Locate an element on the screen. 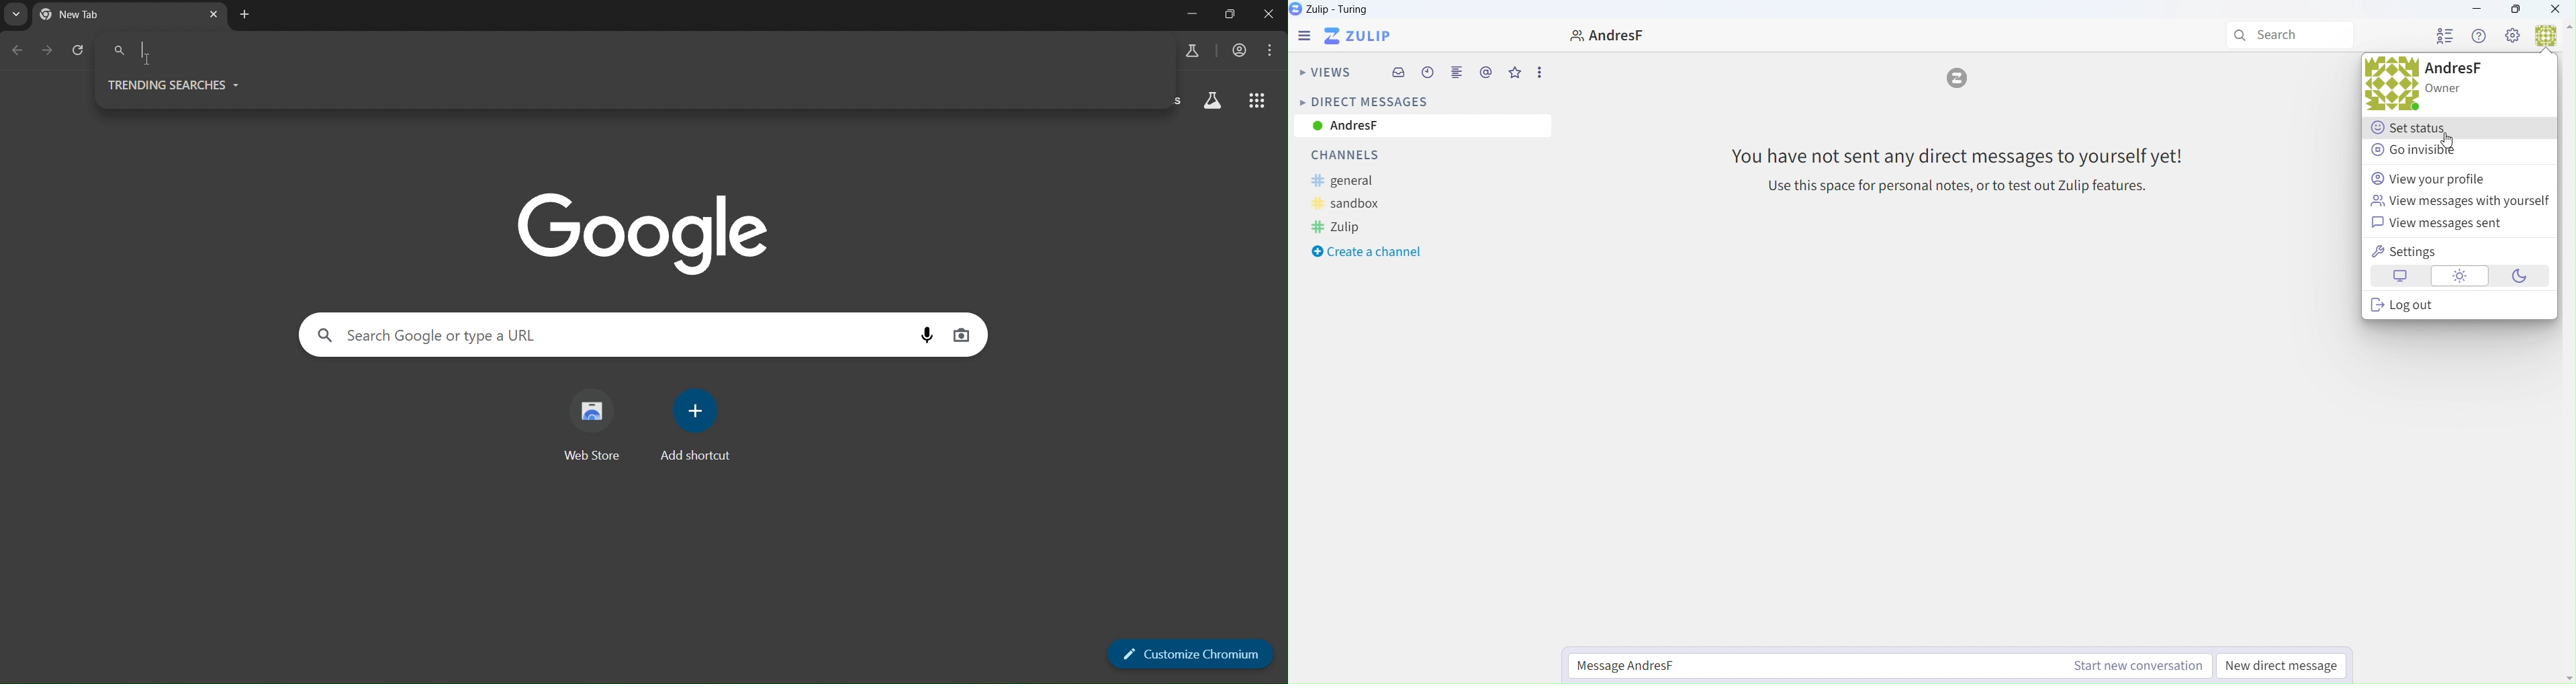  Go Invisible is located at coordinates (2429, 149).